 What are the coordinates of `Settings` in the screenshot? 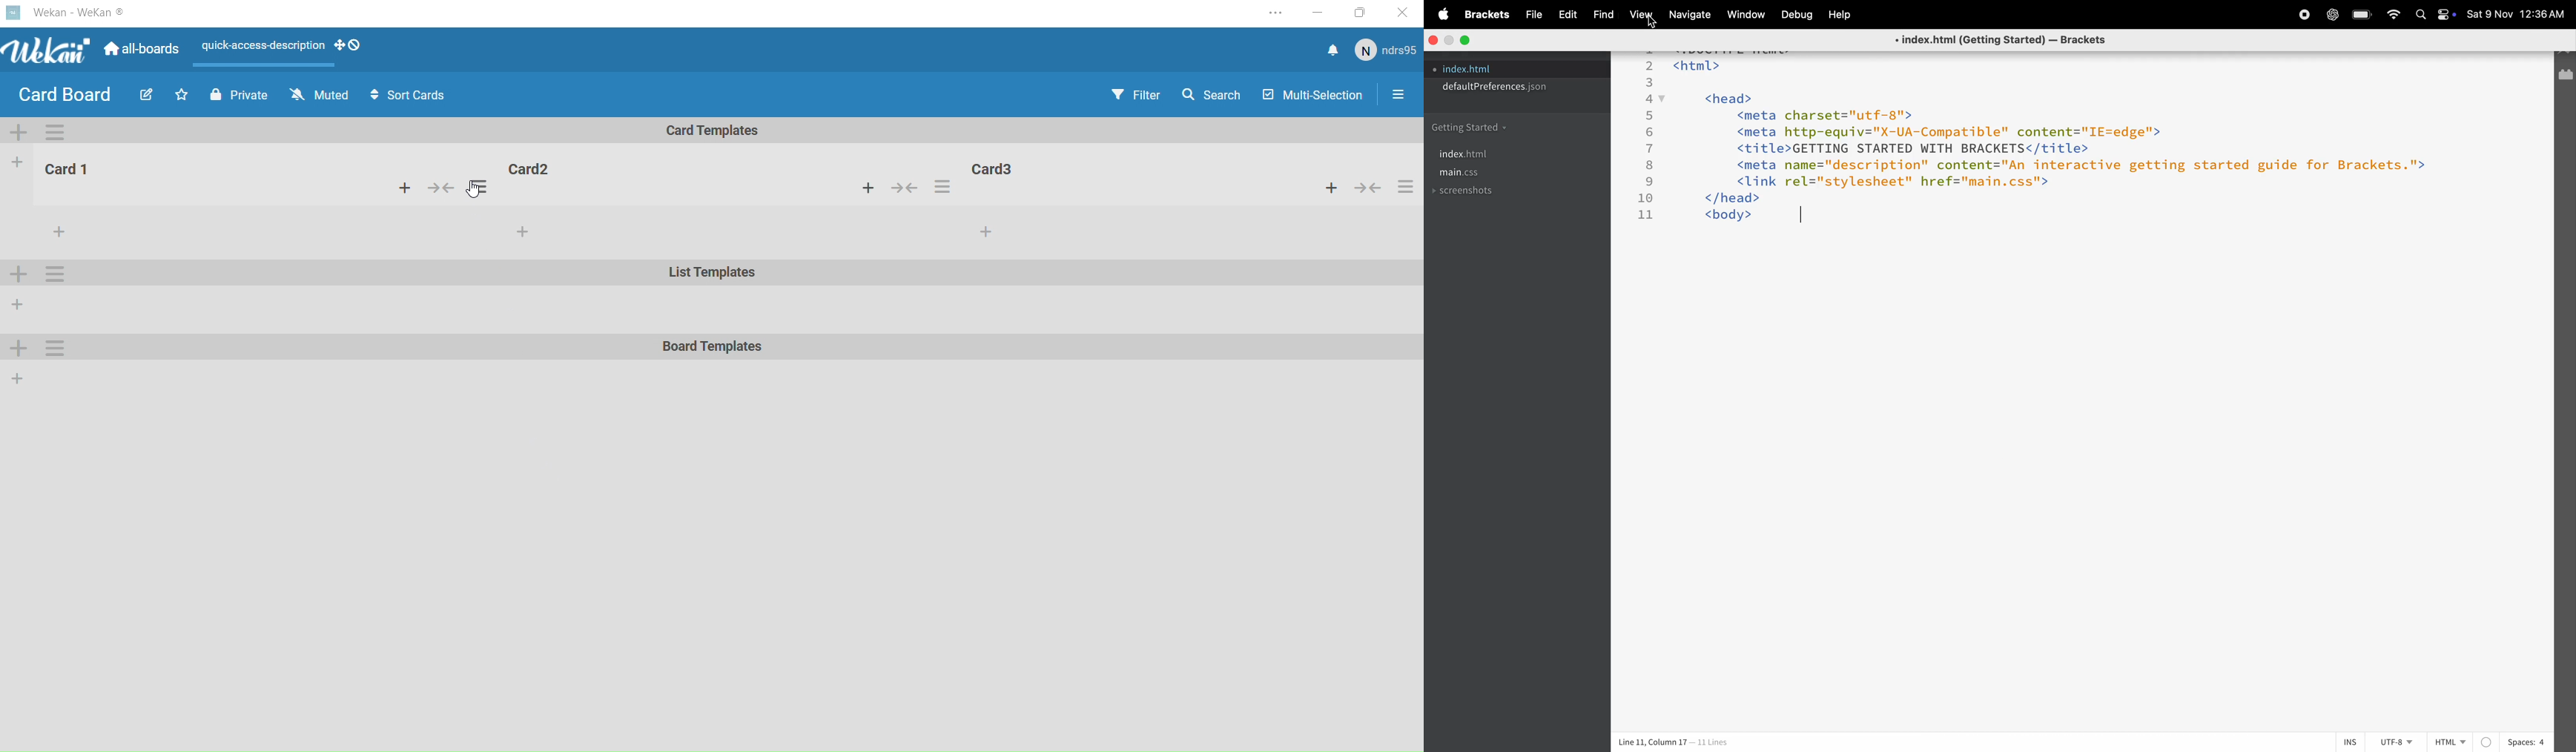 It's located at (50, 351).